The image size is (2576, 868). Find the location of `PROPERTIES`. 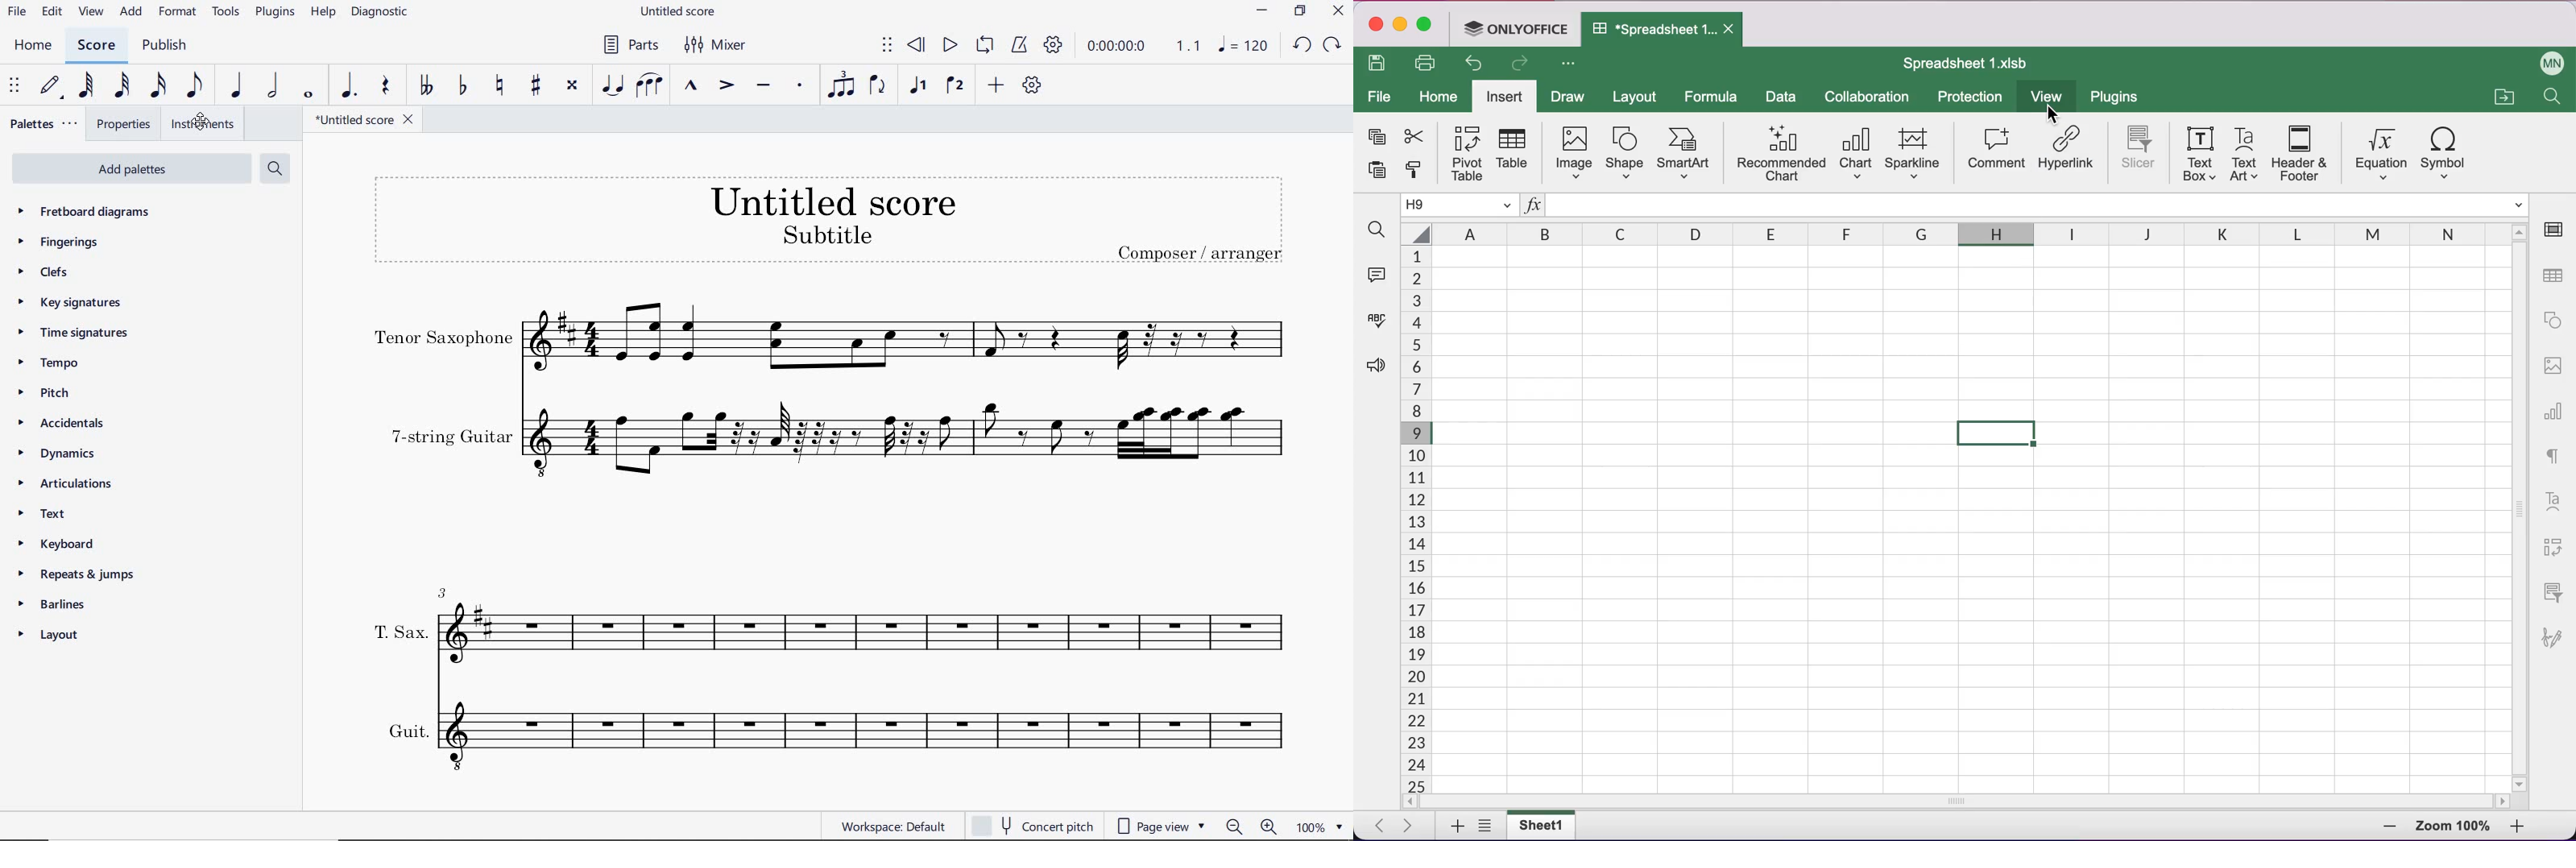

PROPERTIES is located at coordinates (124, 124).